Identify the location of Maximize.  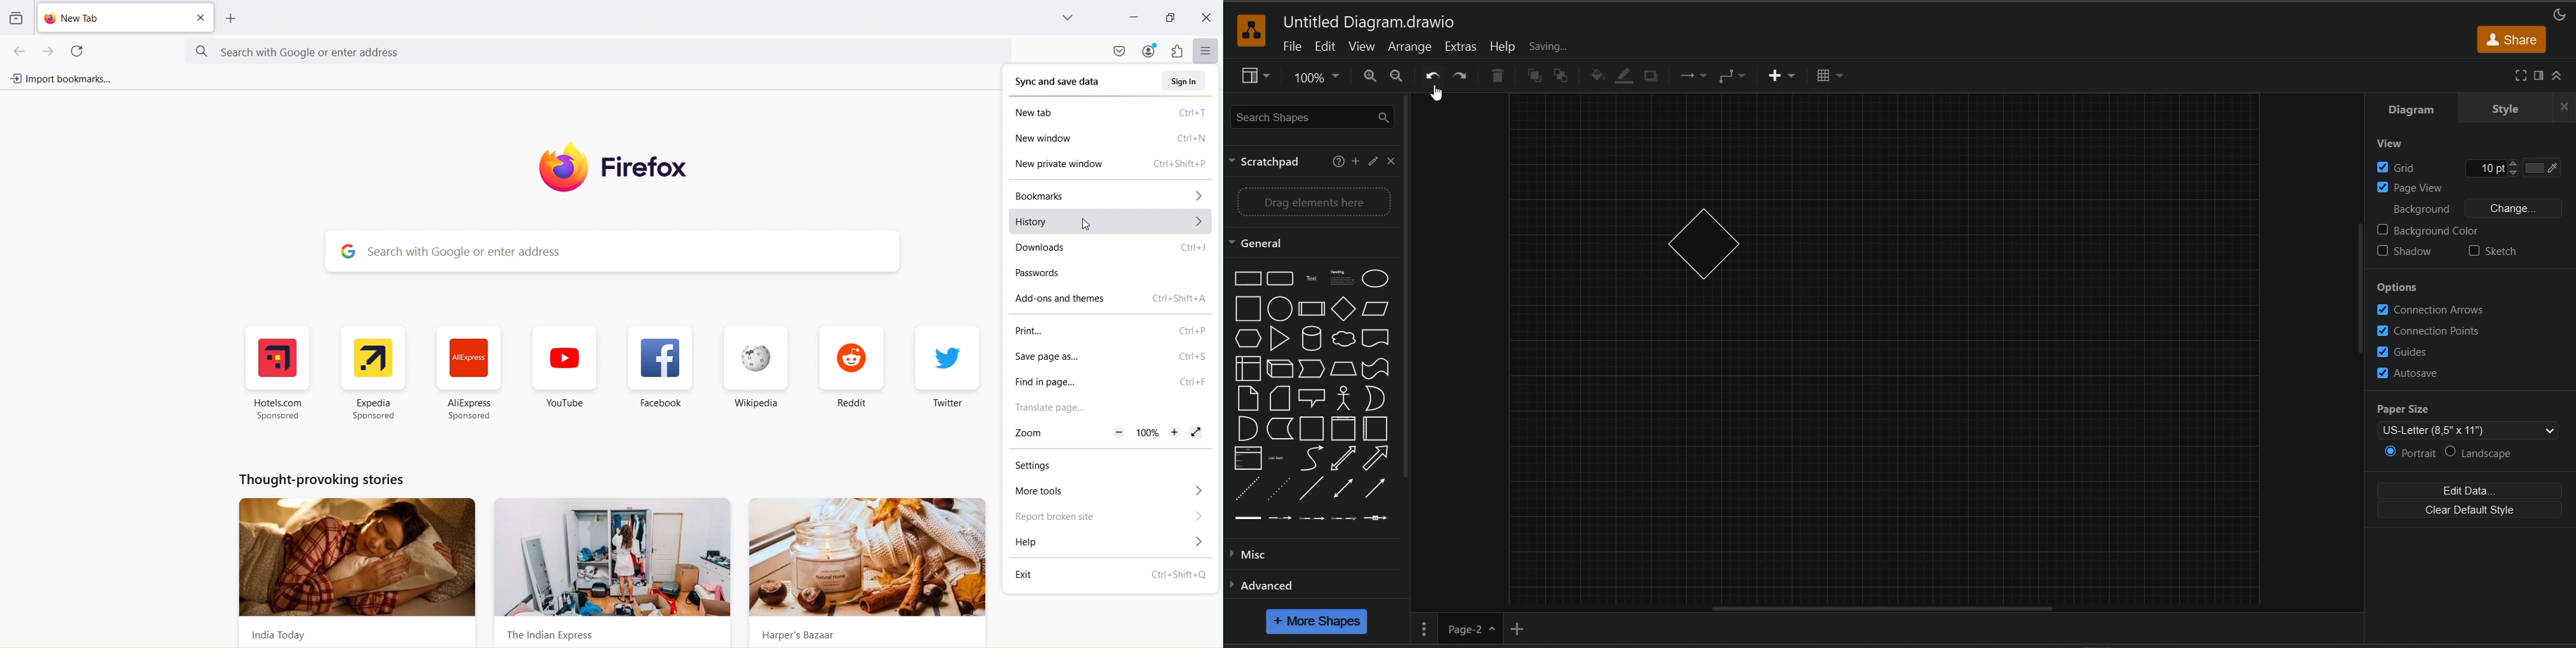
(1170, 16).